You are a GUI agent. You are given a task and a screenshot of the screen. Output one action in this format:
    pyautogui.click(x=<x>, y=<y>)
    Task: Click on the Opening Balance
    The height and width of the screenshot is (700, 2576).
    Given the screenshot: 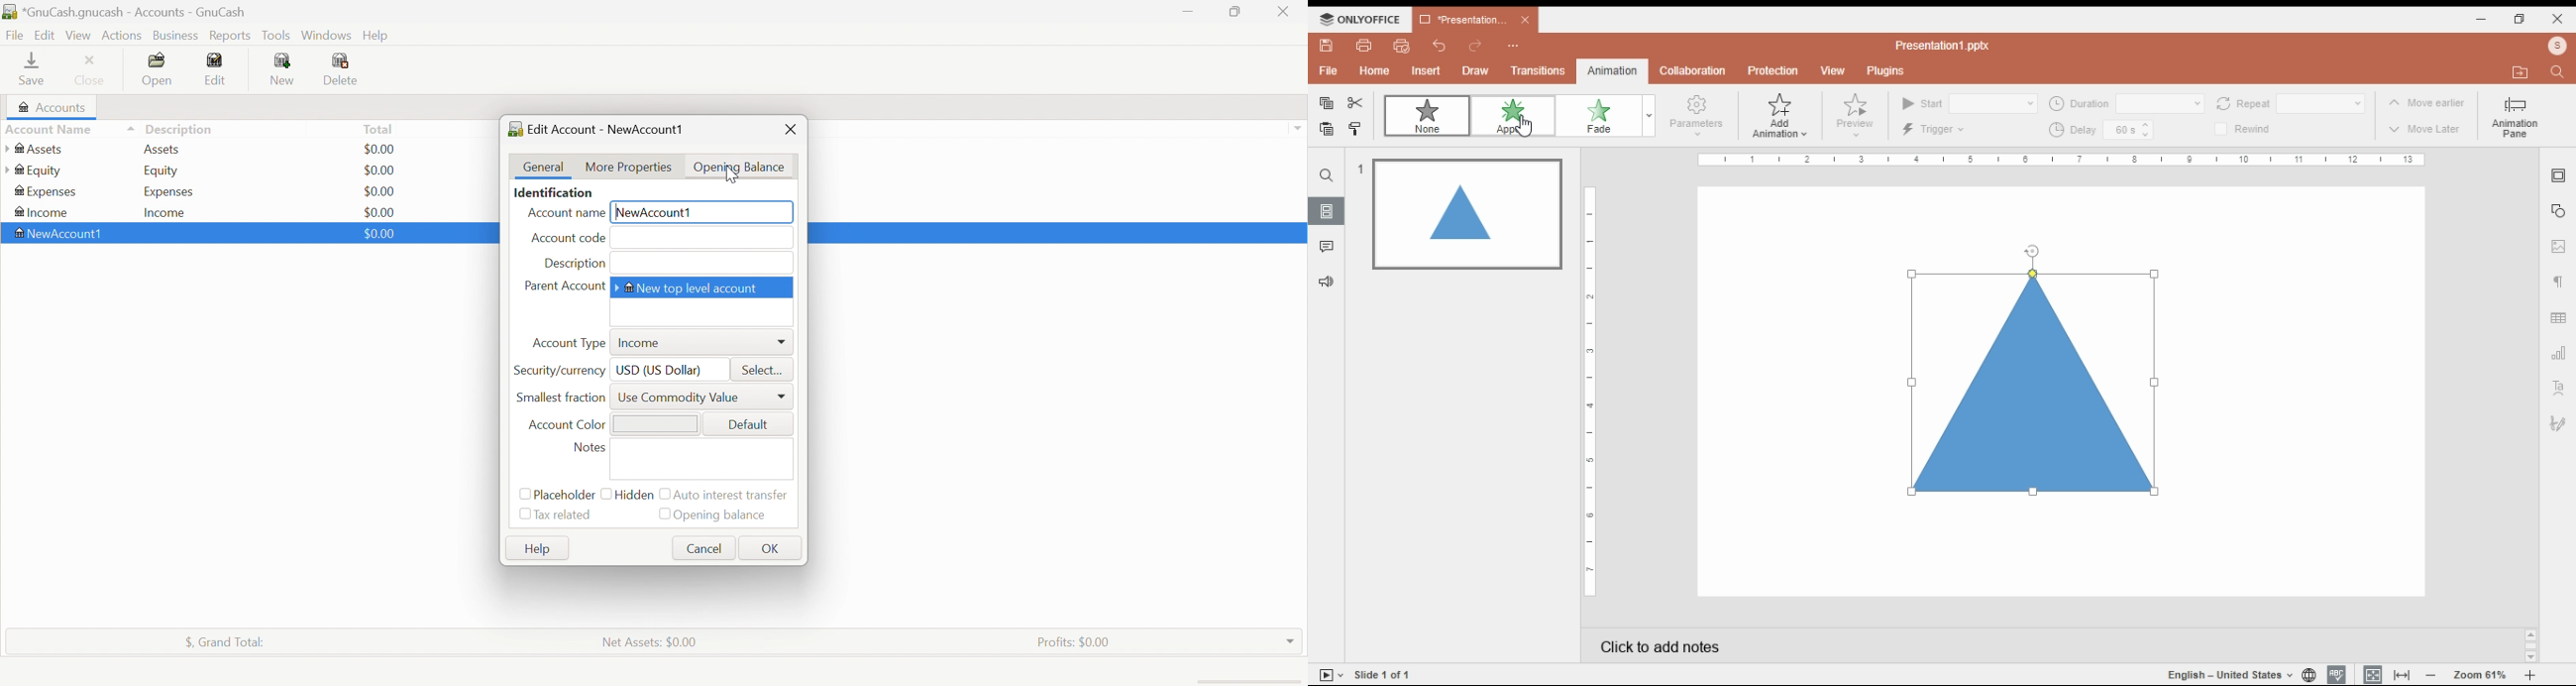 What is the action you would take?
    pyautogui.click(x=737, y=166)
    